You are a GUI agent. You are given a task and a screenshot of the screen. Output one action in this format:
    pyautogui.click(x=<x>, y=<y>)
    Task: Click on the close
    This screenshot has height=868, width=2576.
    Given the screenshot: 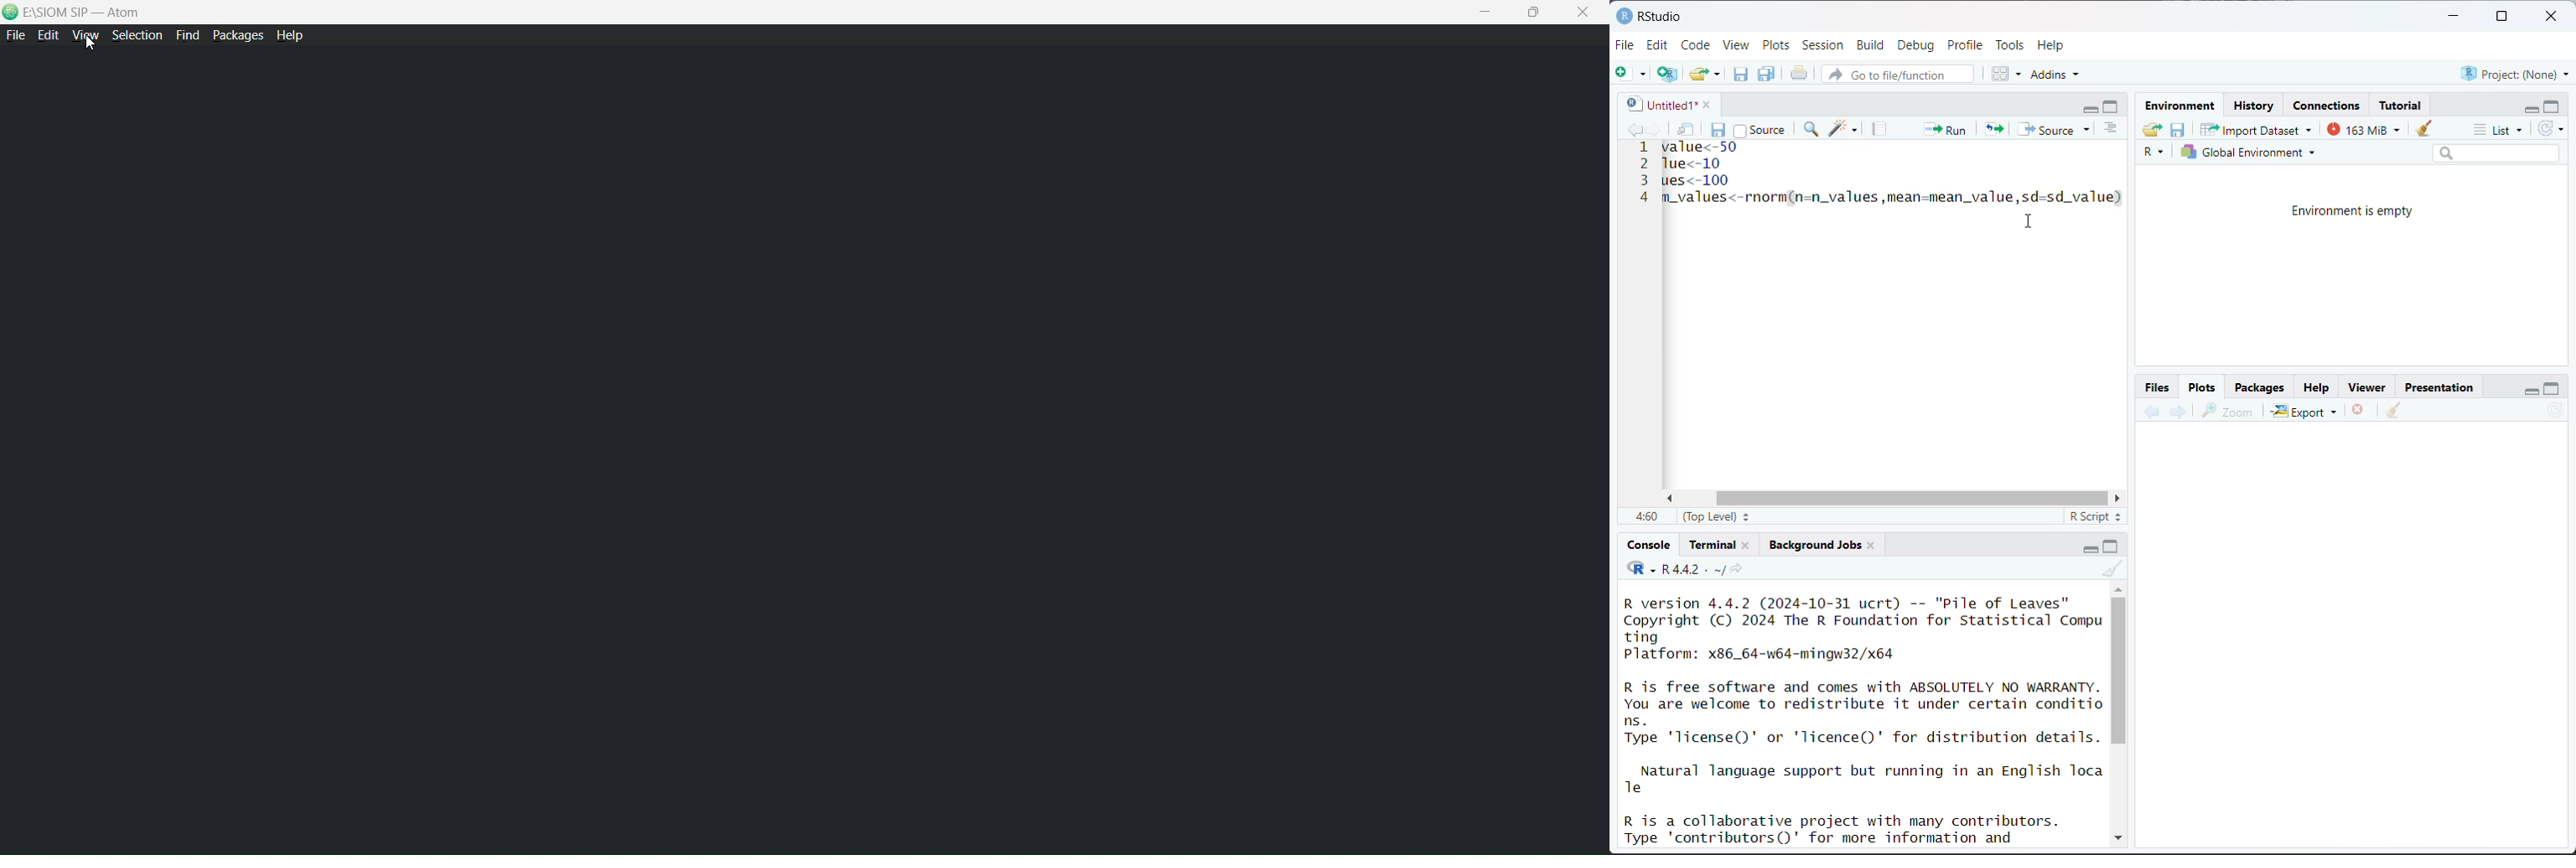 What is the action you would take?
    pyautogui.click(x=2555, y=17)
    